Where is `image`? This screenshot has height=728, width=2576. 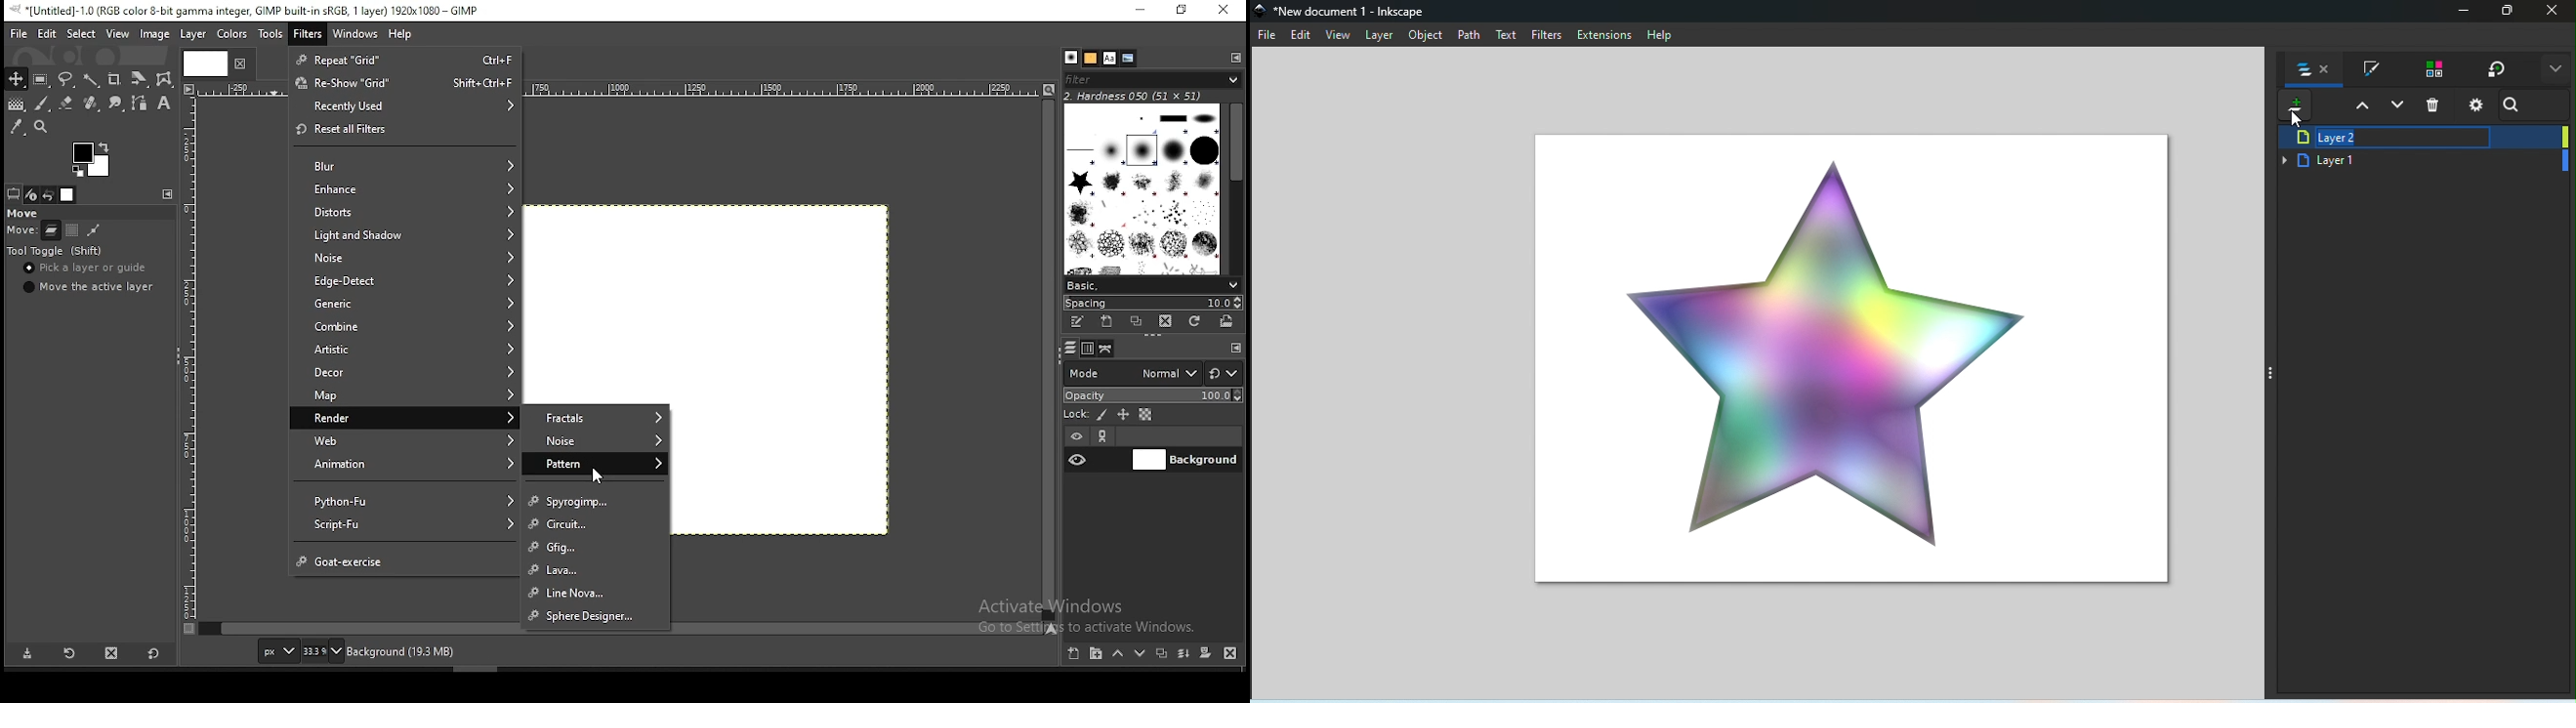
image is located at coordinates (154, 34).